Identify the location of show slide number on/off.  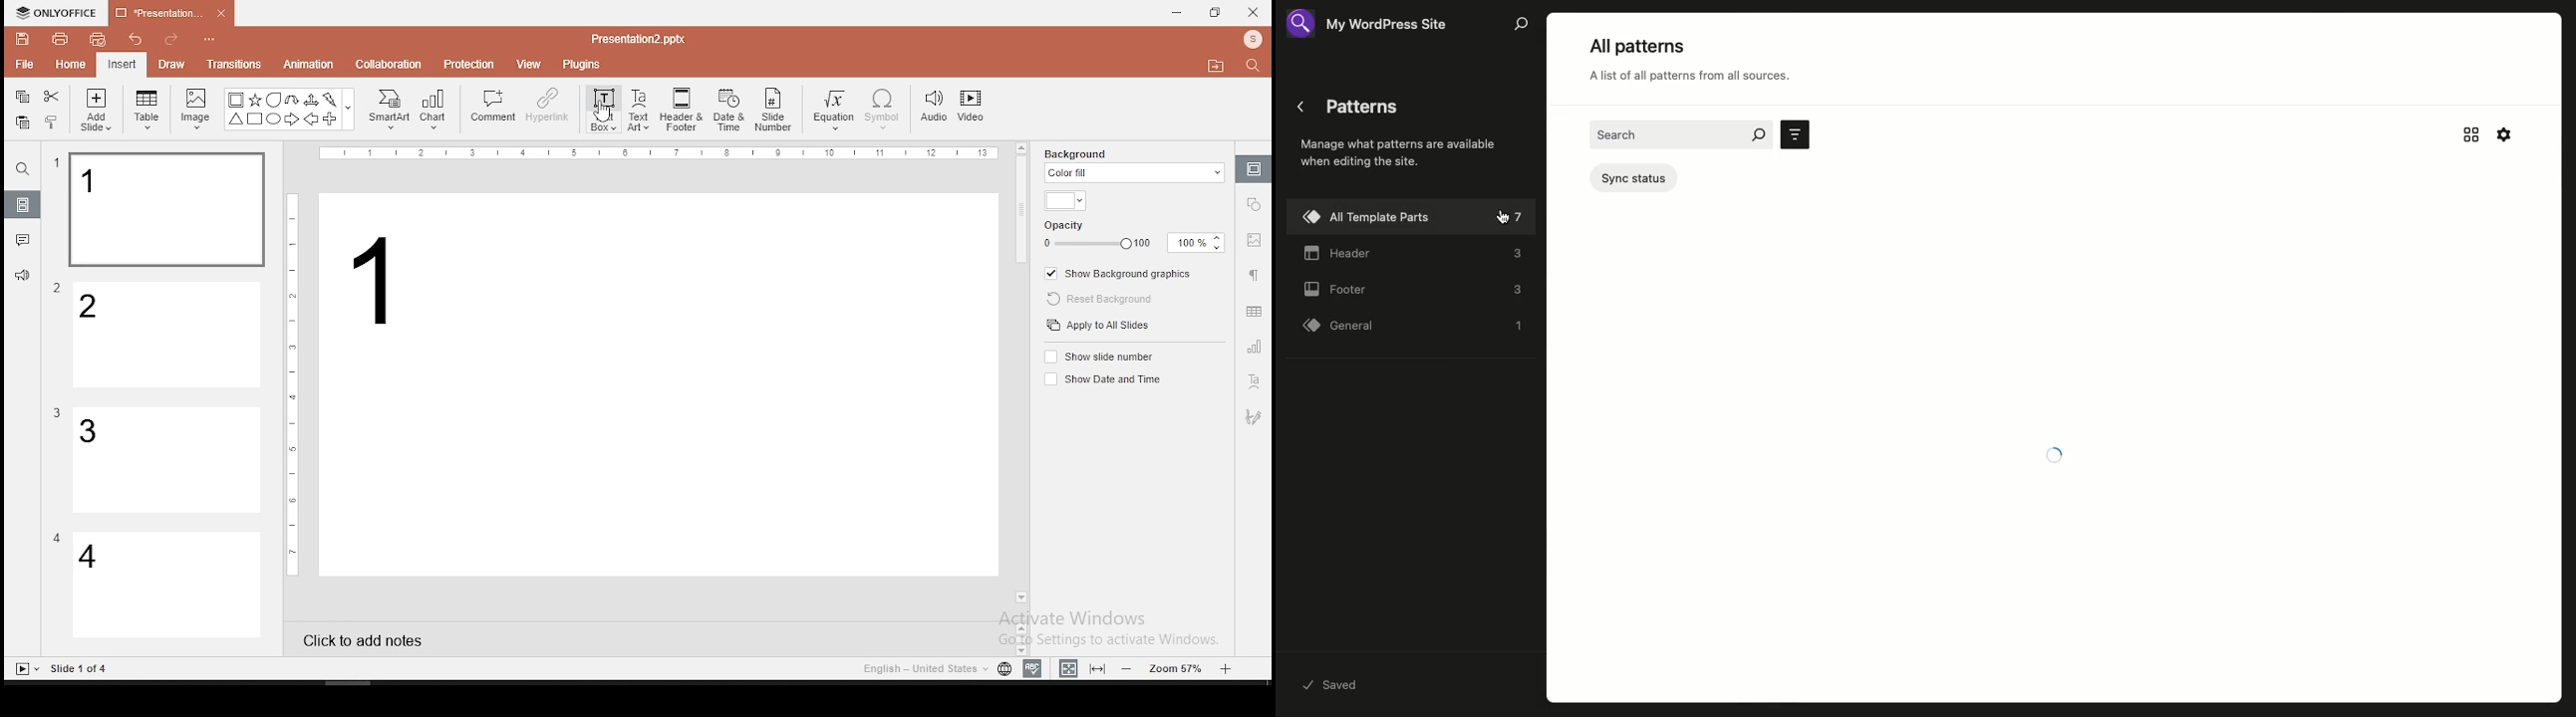
(1100, 356).